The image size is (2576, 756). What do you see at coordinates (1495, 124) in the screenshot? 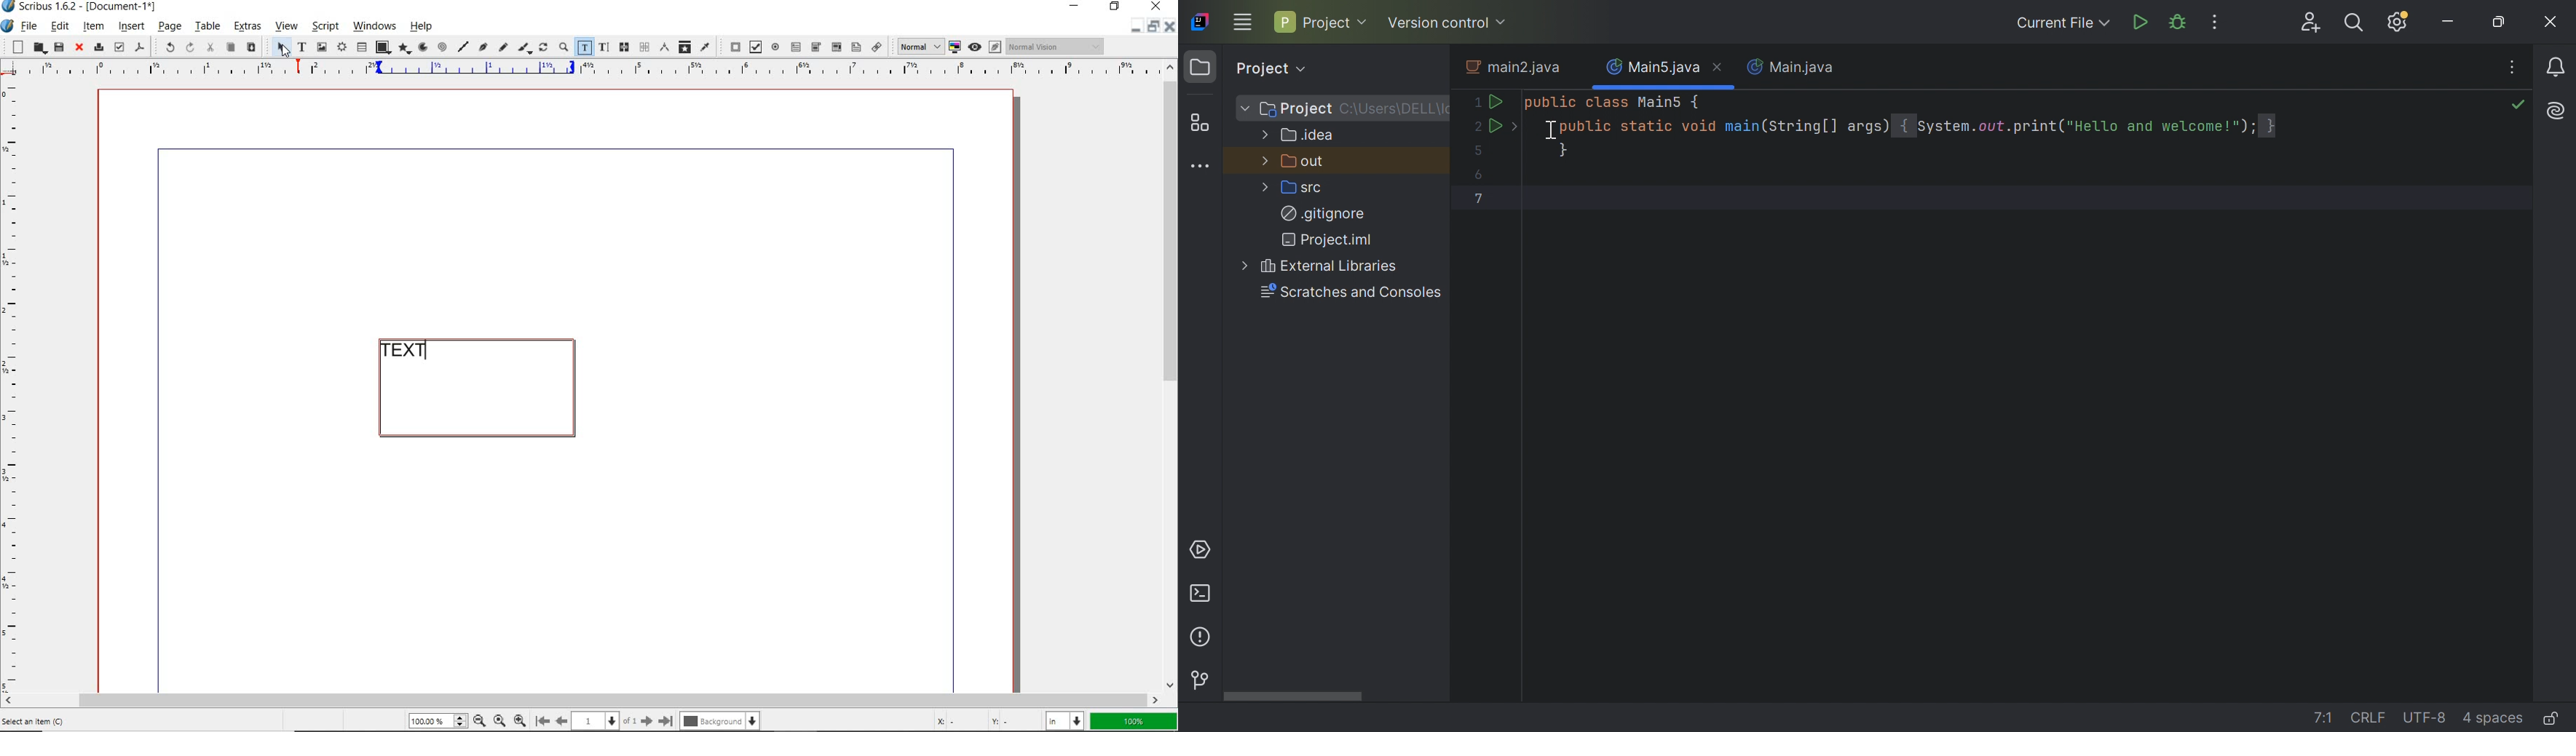
I see `Run` at bounding box center [1495, 124].